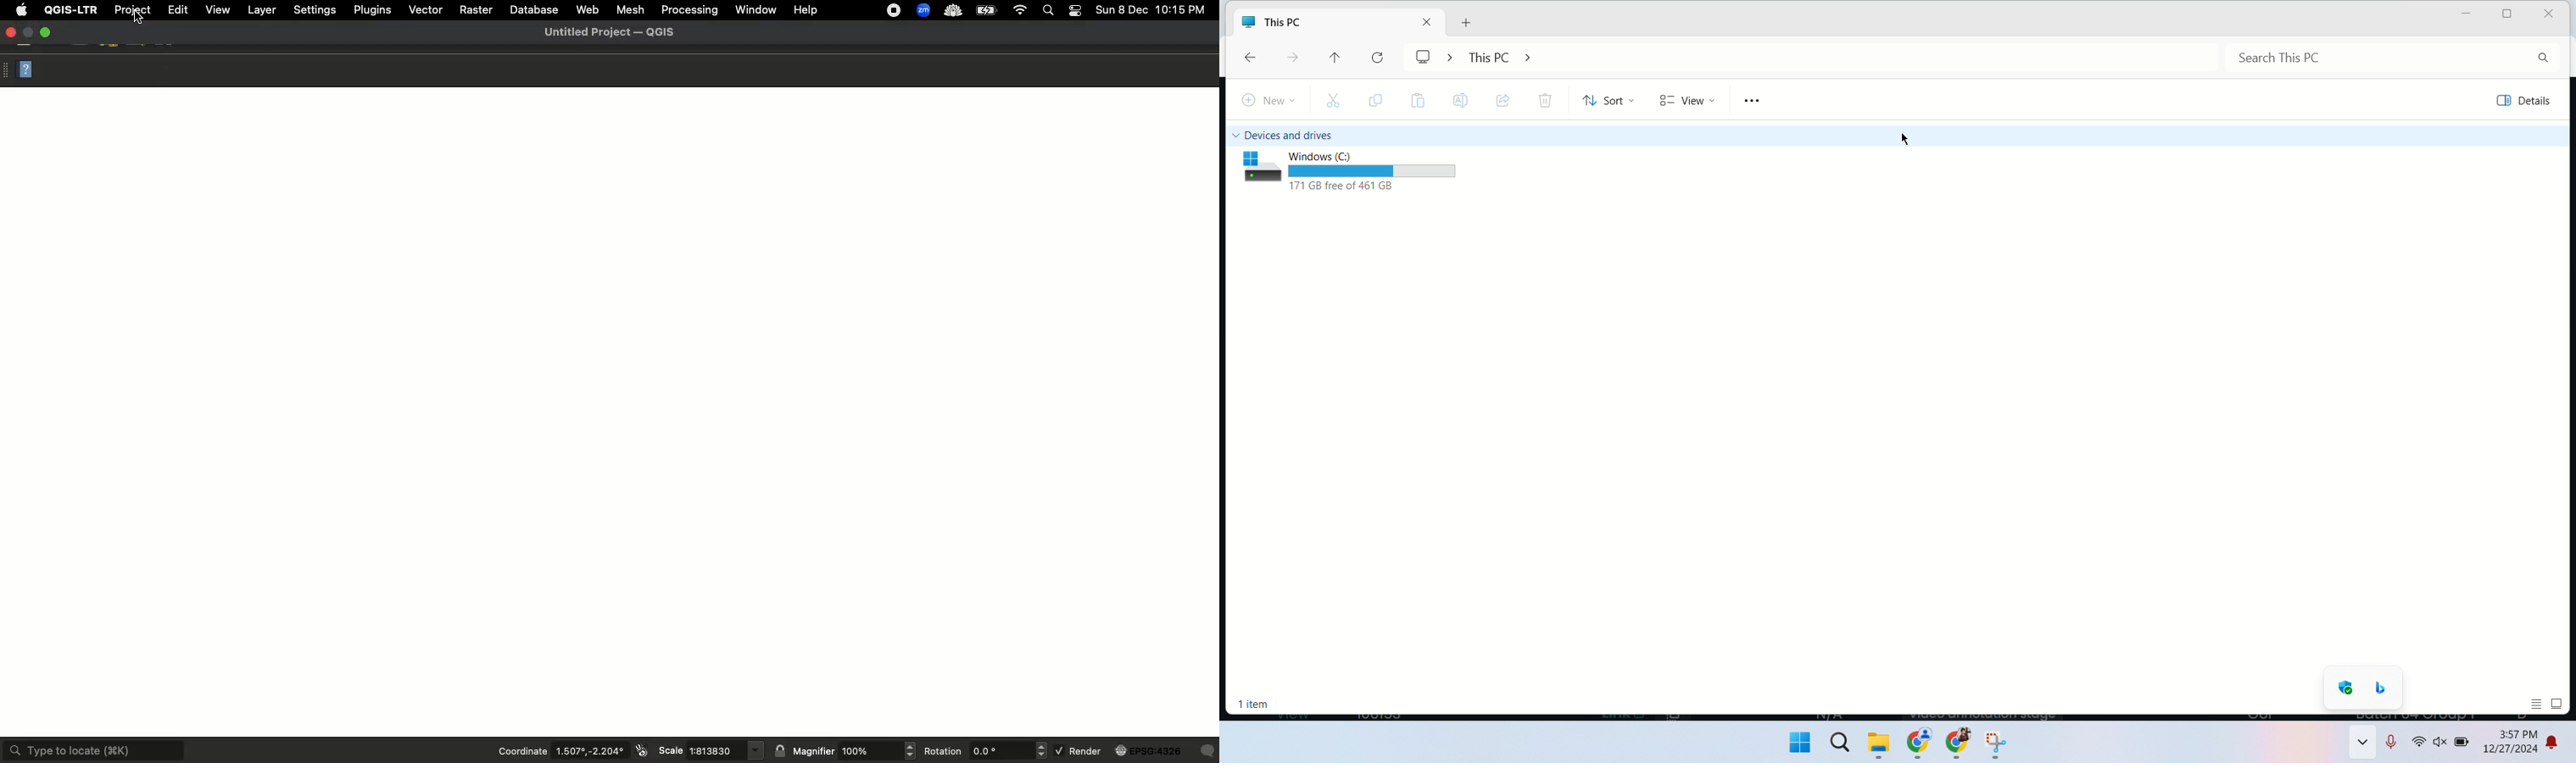 The image size is (2576, 784). I want to click on Coordination, so click(521, 751).